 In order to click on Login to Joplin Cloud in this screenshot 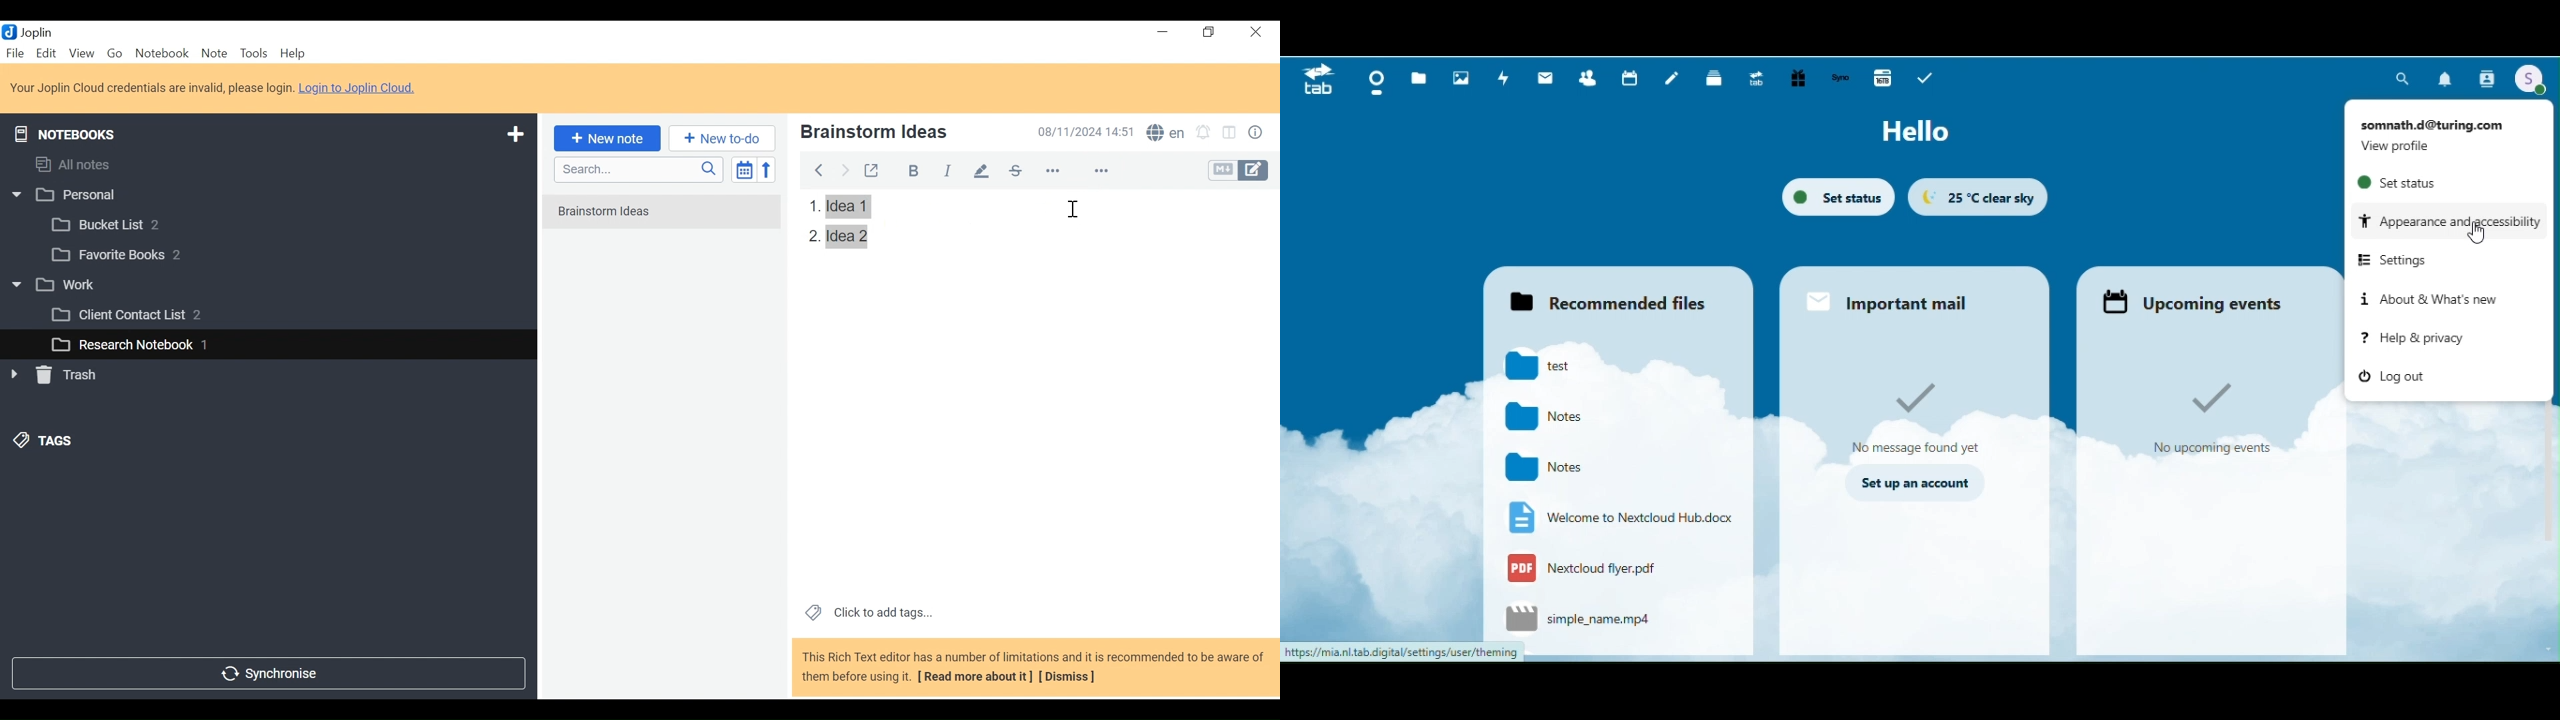, I will do `click(361, 88)`.